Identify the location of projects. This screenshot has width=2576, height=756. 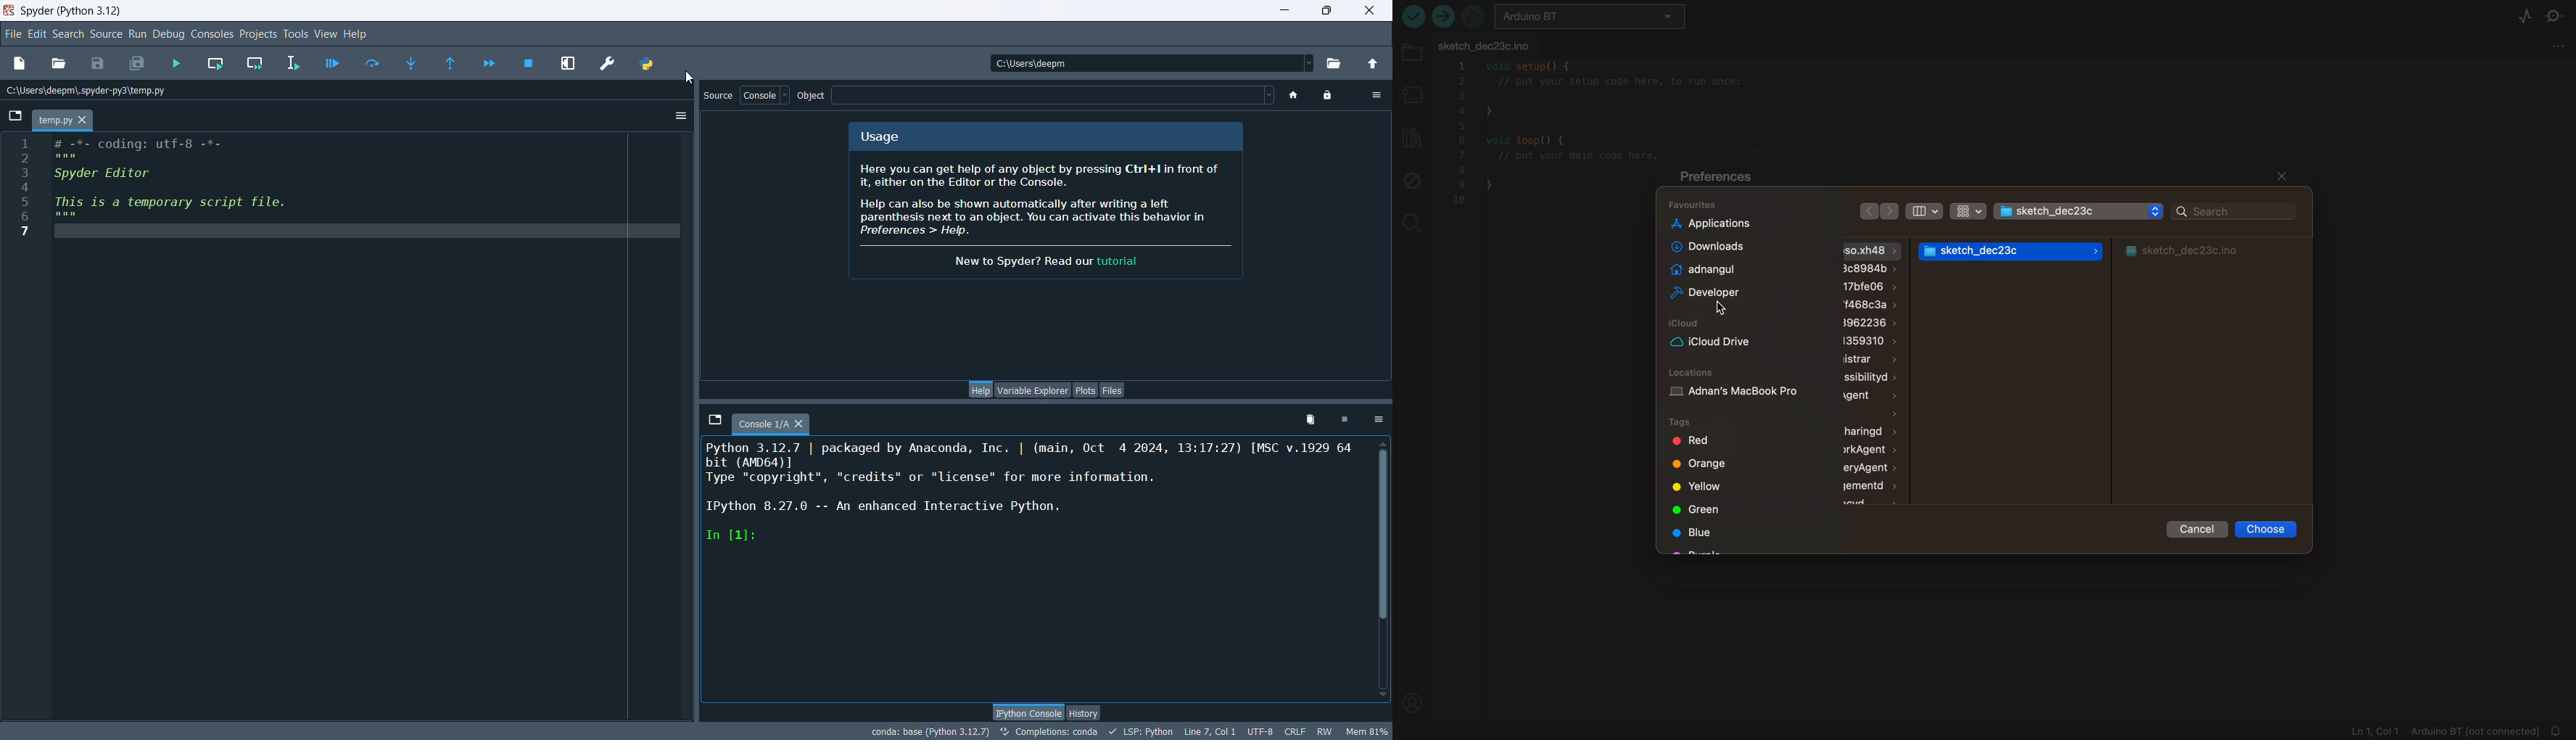
(259, 36).